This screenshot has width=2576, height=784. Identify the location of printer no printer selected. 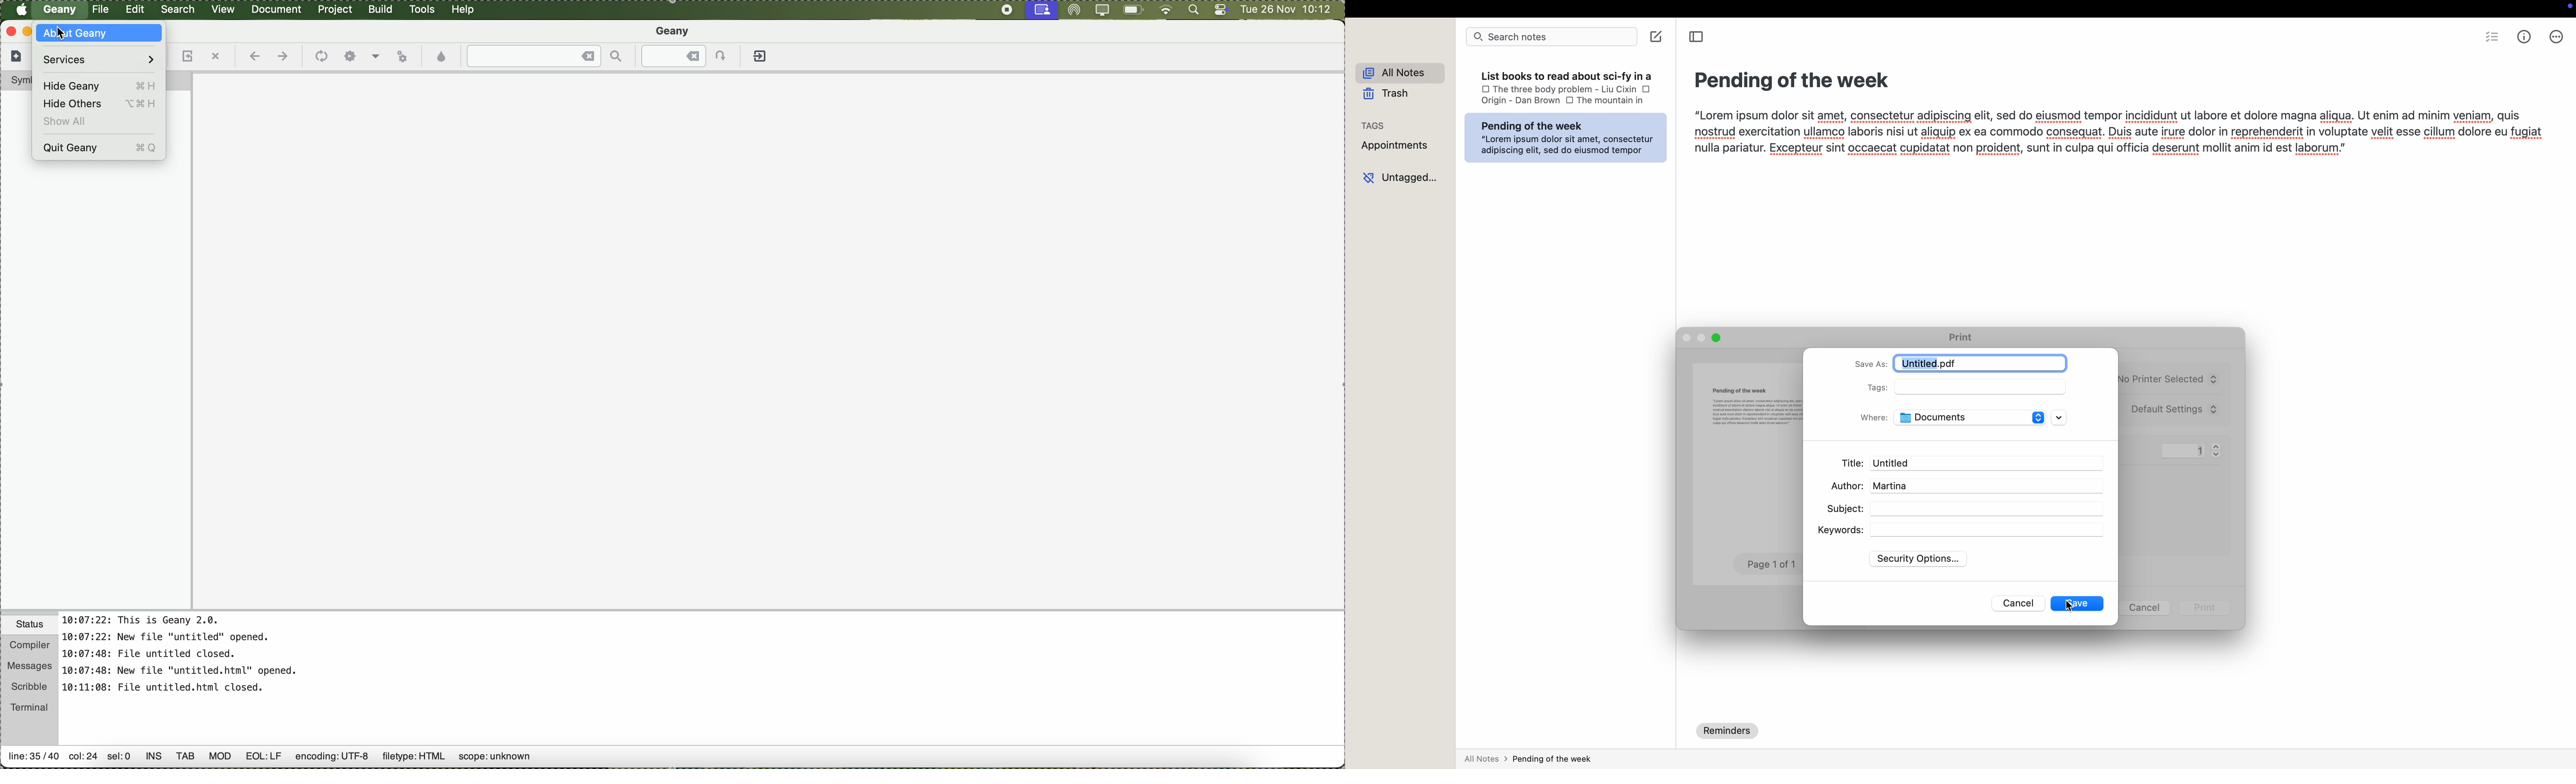
(2177, 380).